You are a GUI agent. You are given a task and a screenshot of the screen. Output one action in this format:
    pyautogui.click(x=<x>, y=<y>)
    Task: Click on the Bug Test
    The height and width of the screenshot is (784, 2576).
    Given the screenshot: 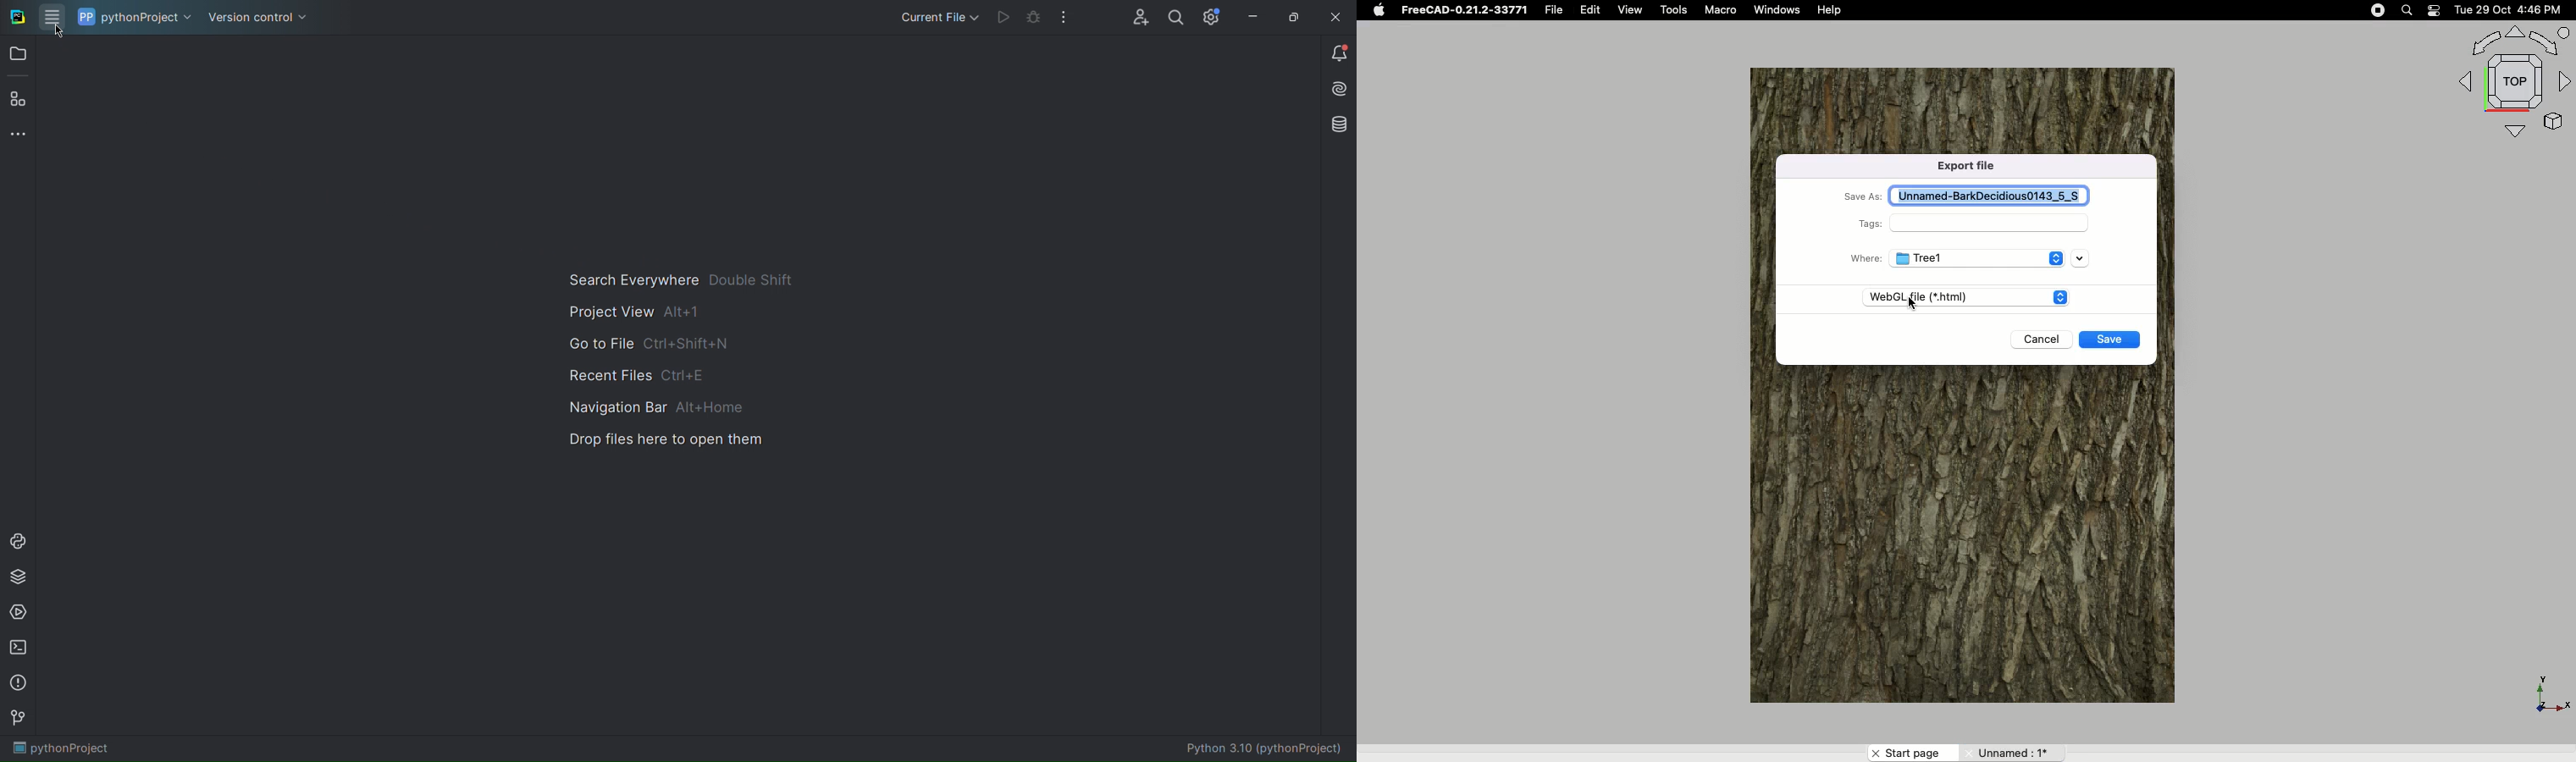 What is the action you would take?
    pyautogui.click(x=1036, y=20)
    